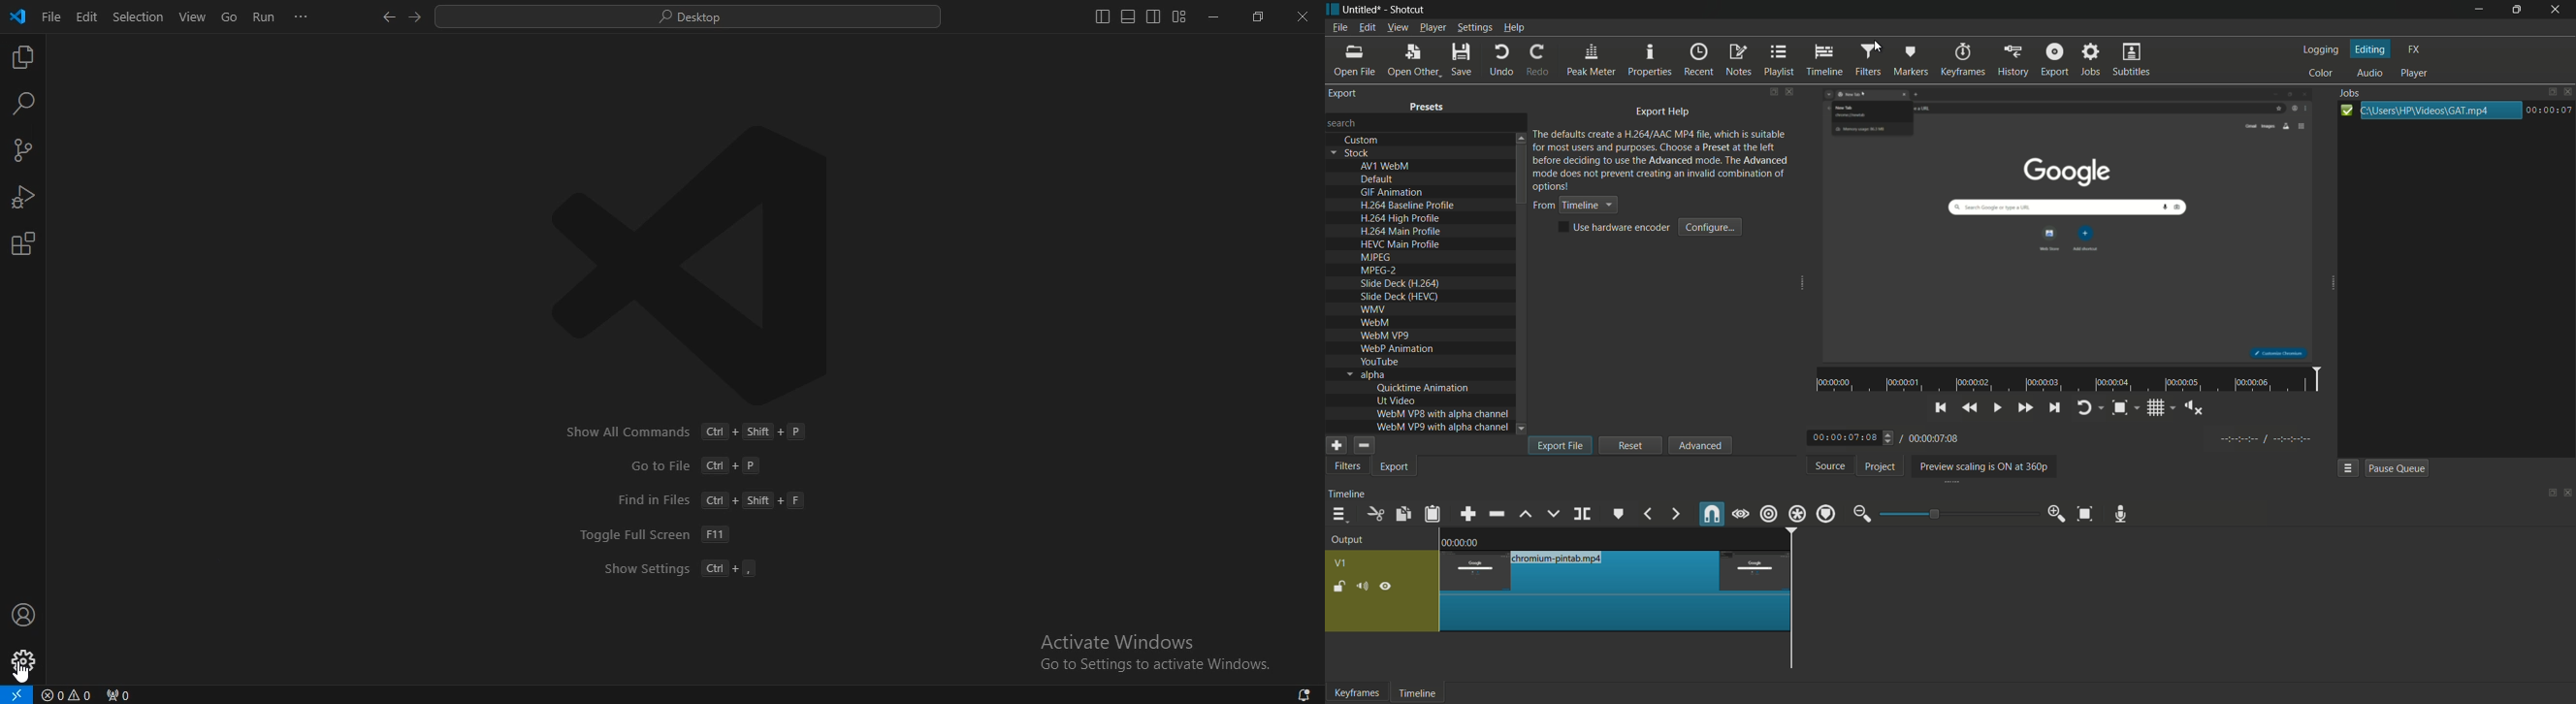  I want to click on app name, so click(1406, 9).